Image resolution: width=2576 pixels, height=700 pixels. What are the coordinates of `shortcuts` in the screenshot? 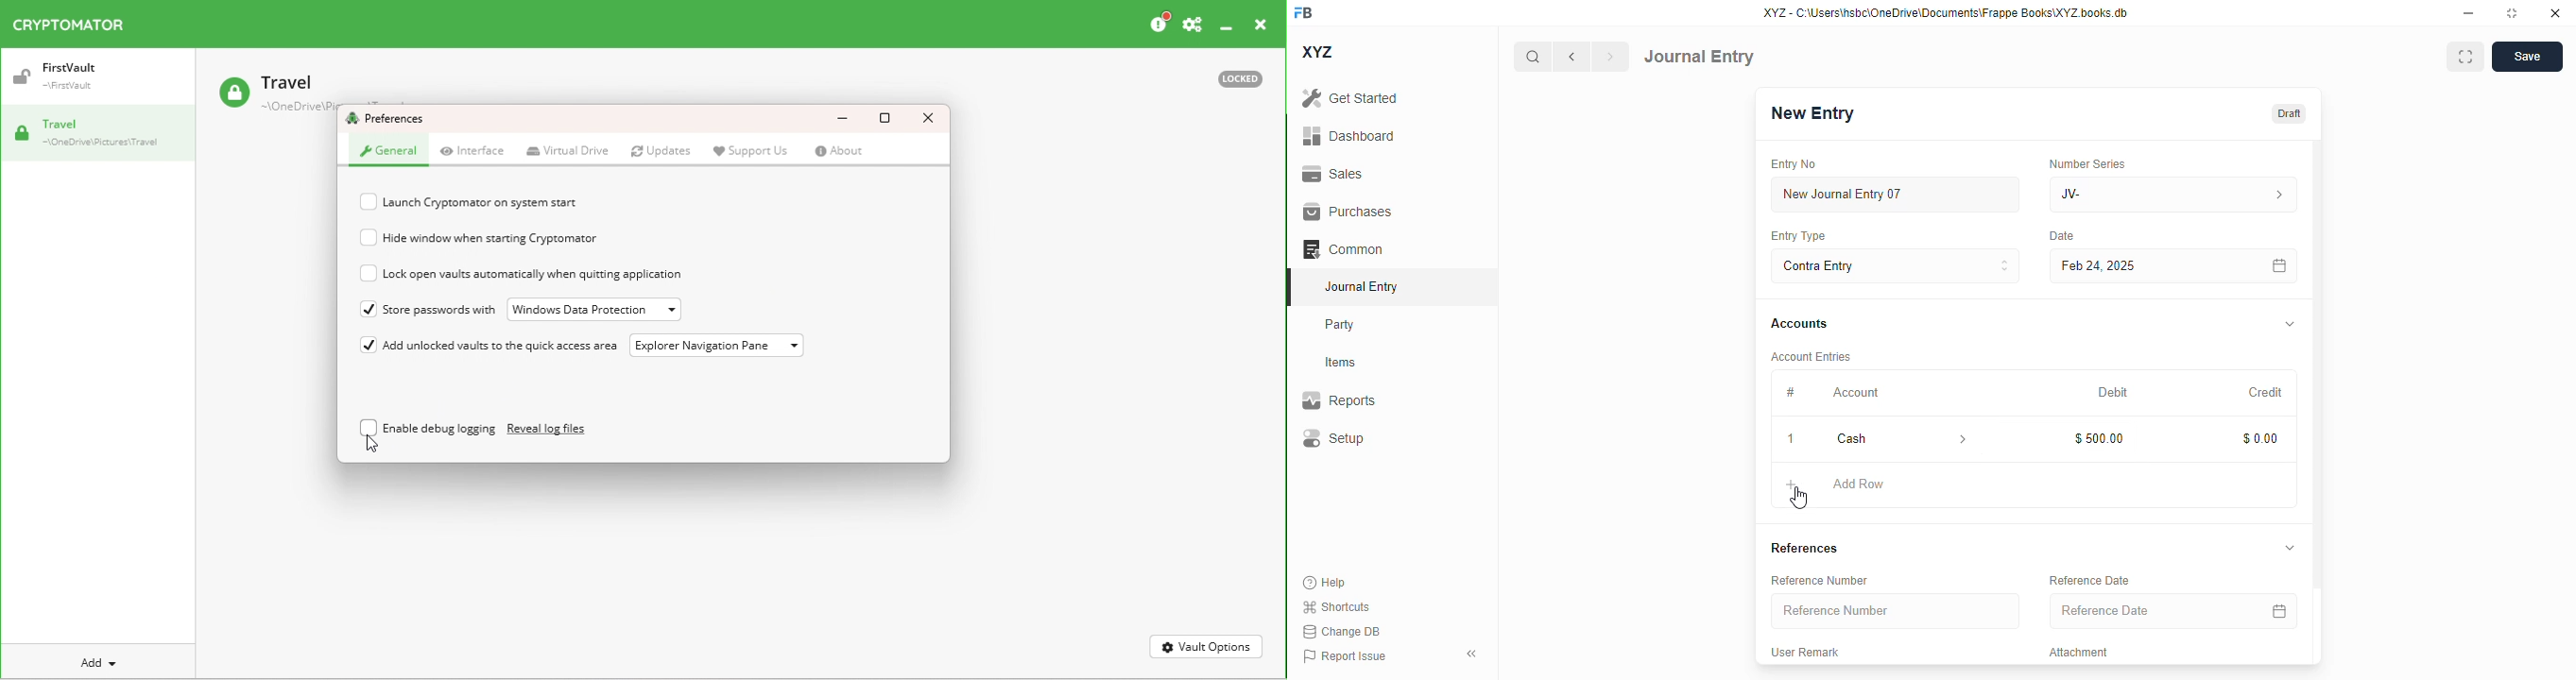 It's located at (1336, 606).